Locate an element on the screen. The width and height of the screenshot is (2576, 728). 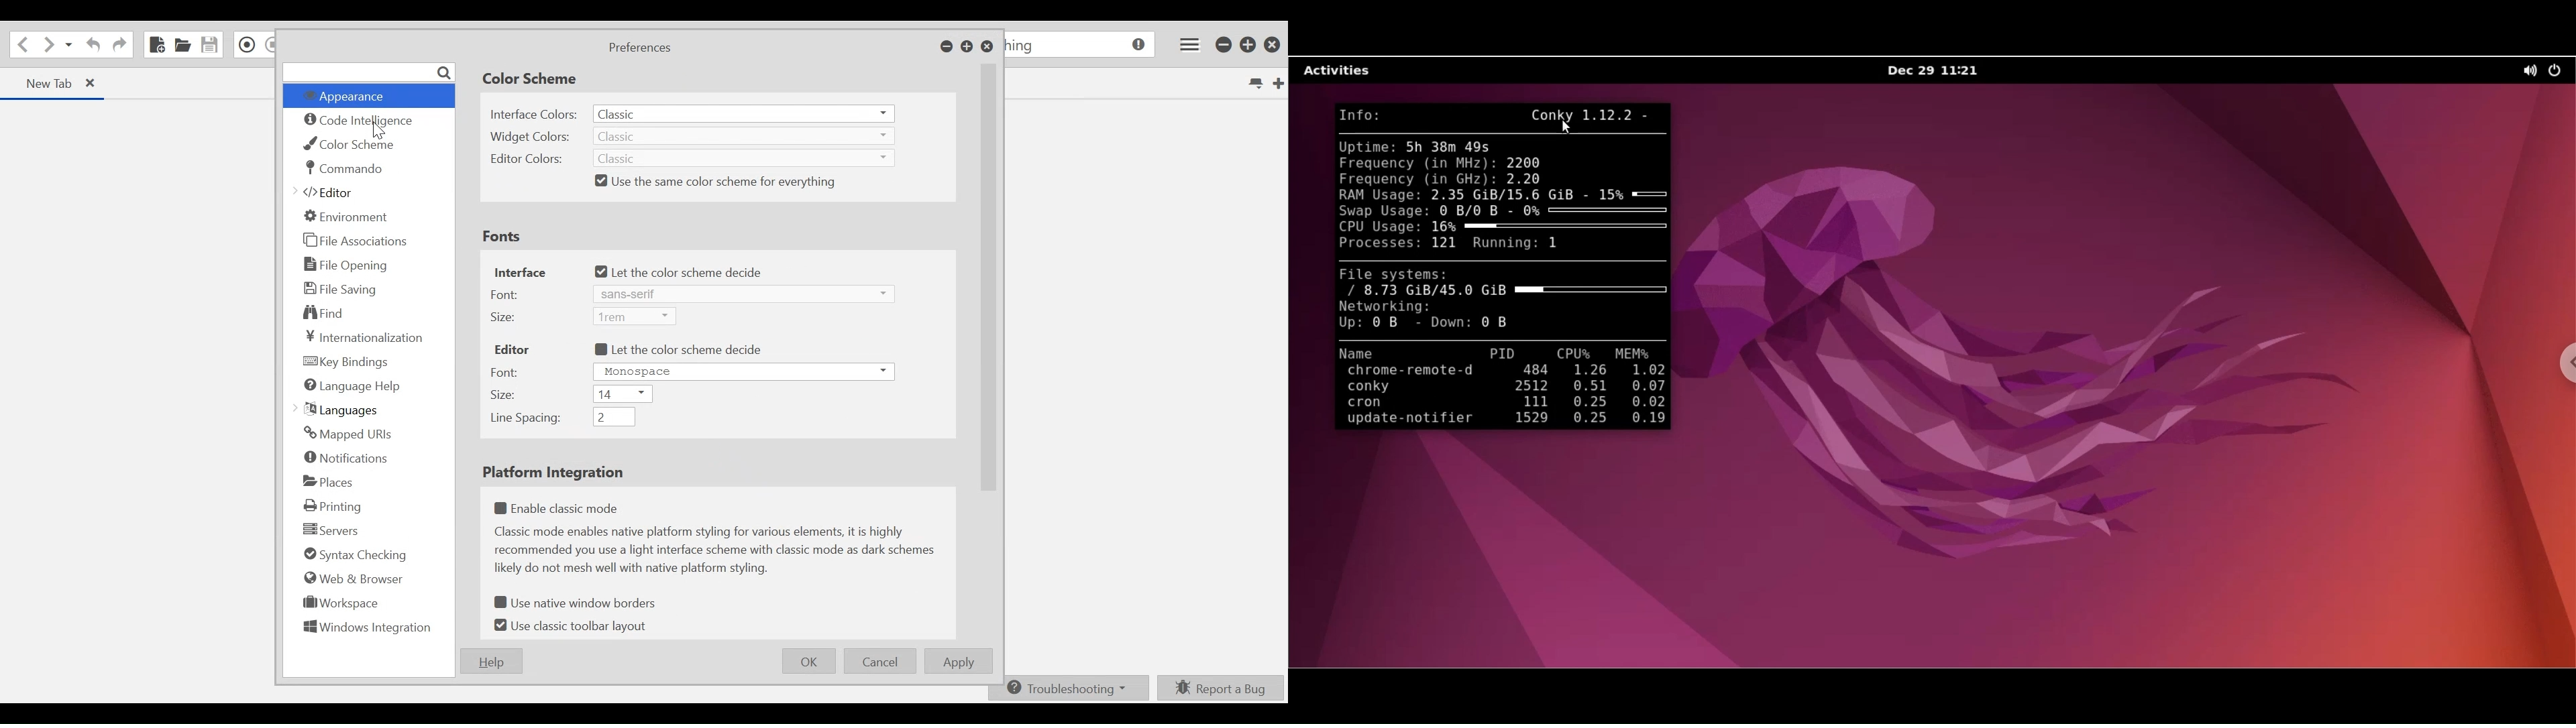
Internationalization is located at coordinates (361, 337).